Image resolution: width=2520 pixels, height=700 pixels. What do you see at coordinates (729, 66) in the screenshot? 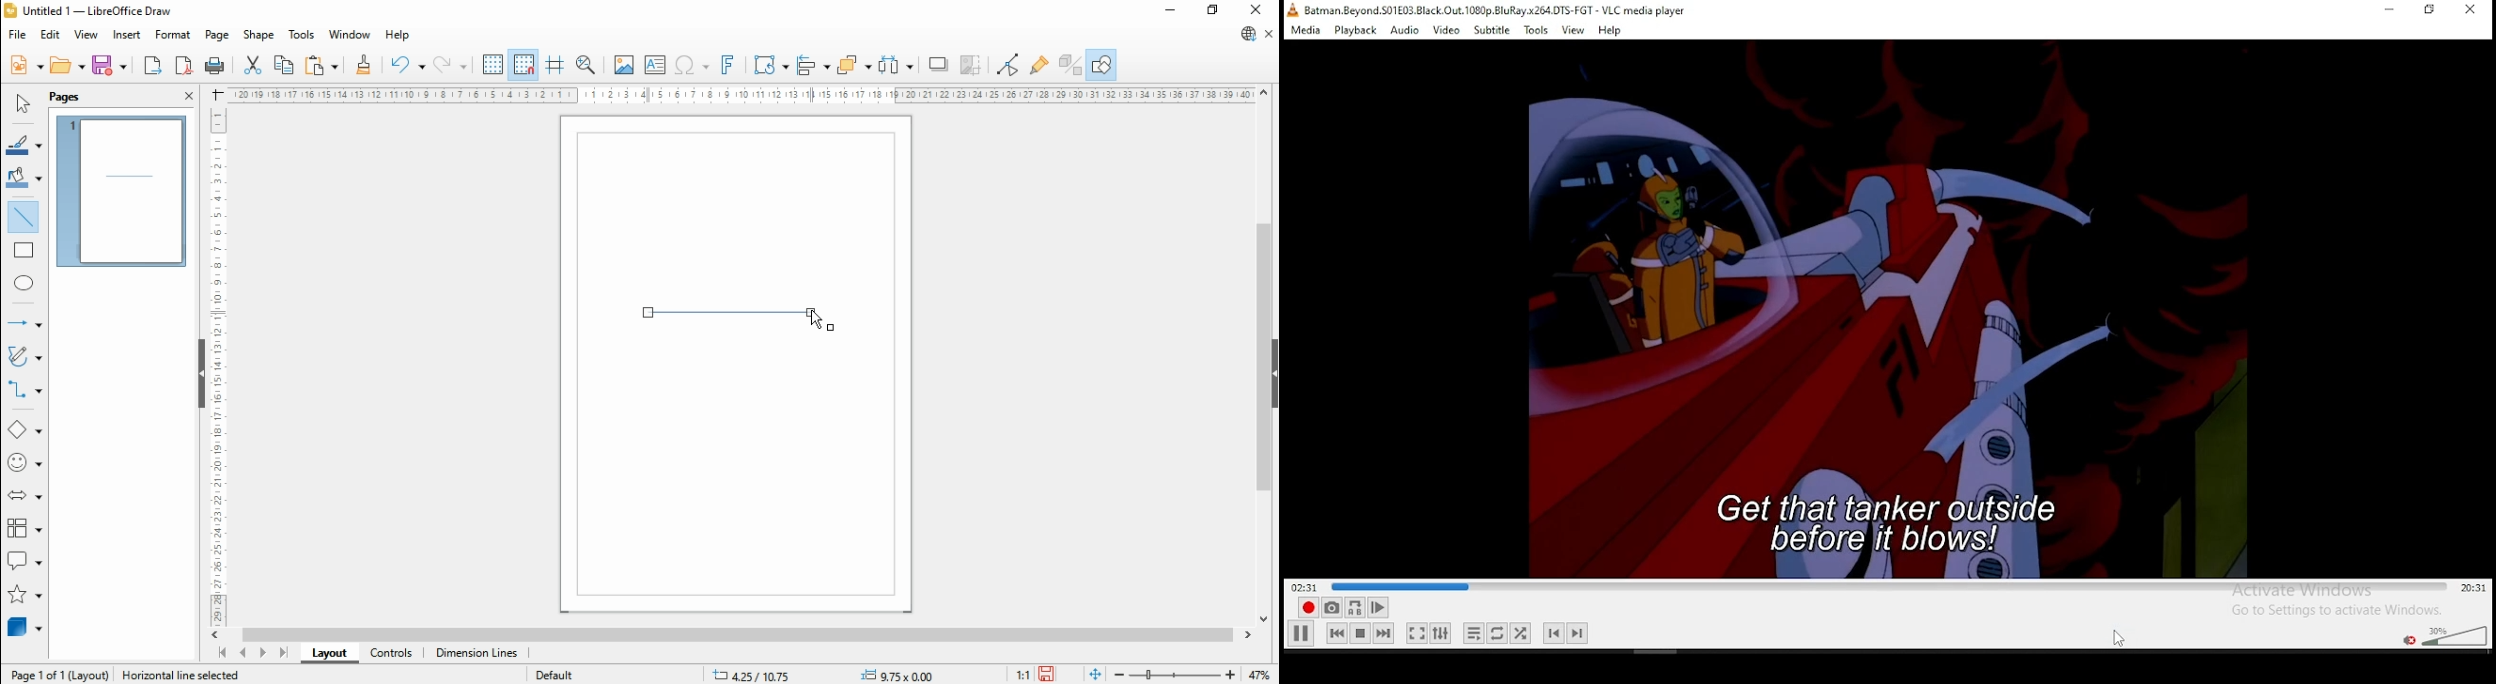
I see `insert fontwork text` at bounding box center [729, 66].